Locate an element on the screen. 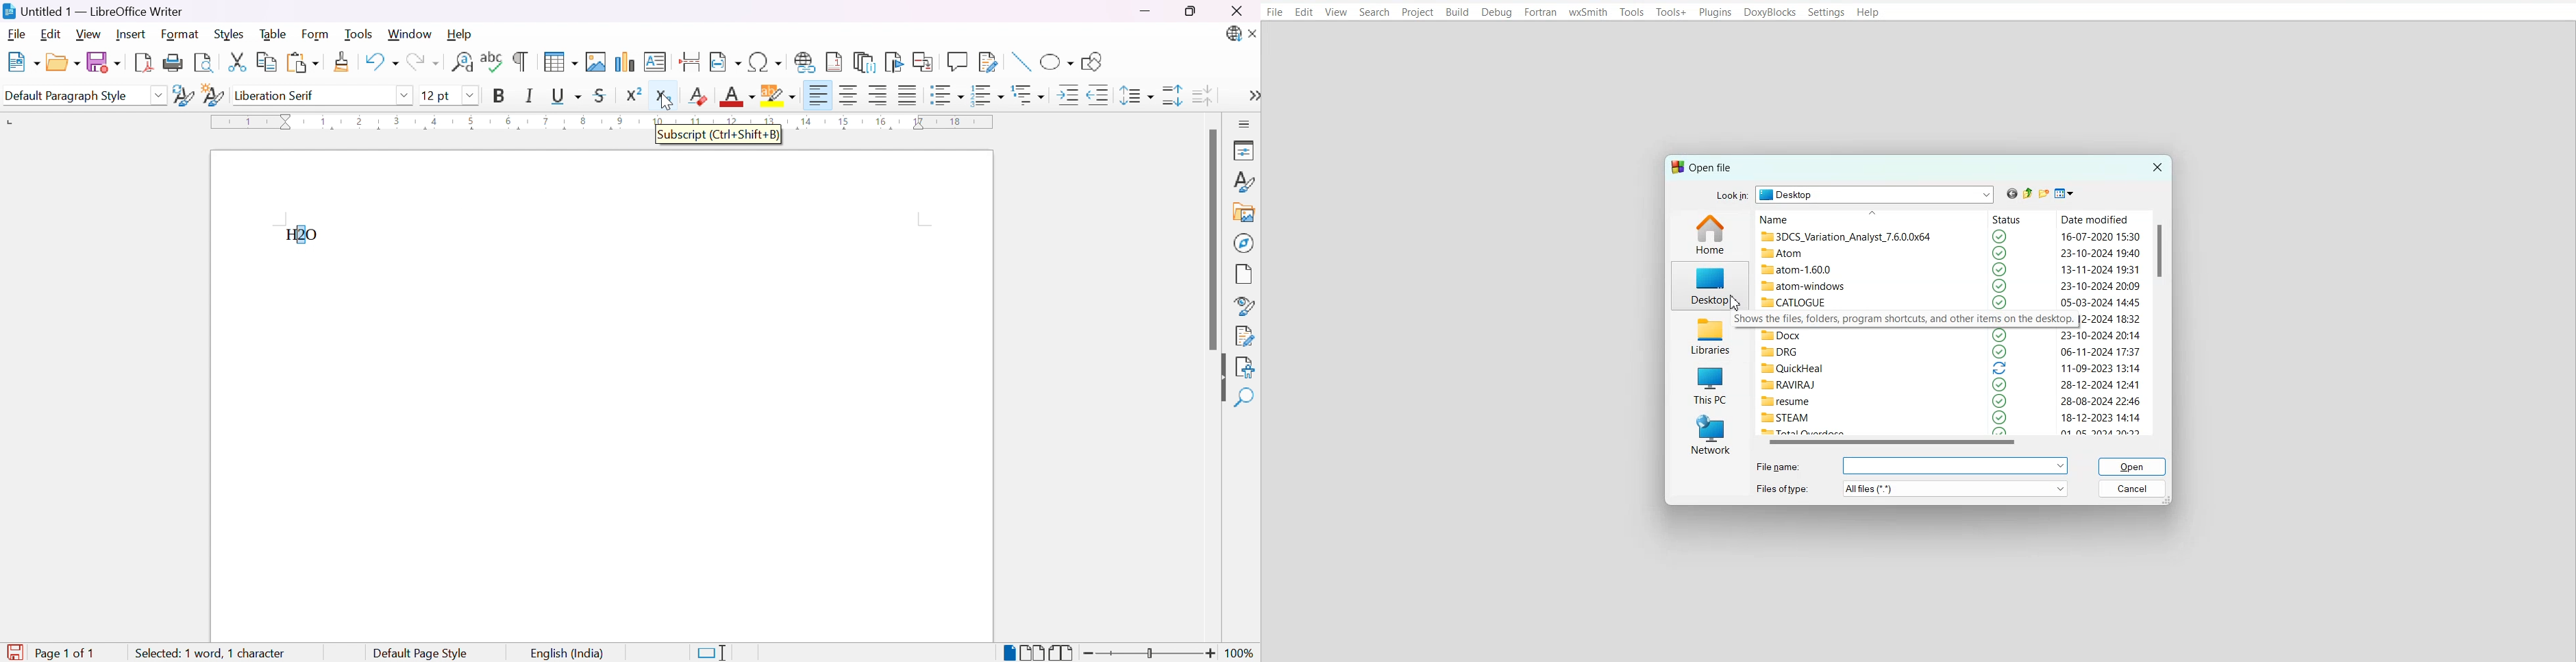 The height and width of the screenshot is (672, 2576). Home is located at coordinates (1714, 232).